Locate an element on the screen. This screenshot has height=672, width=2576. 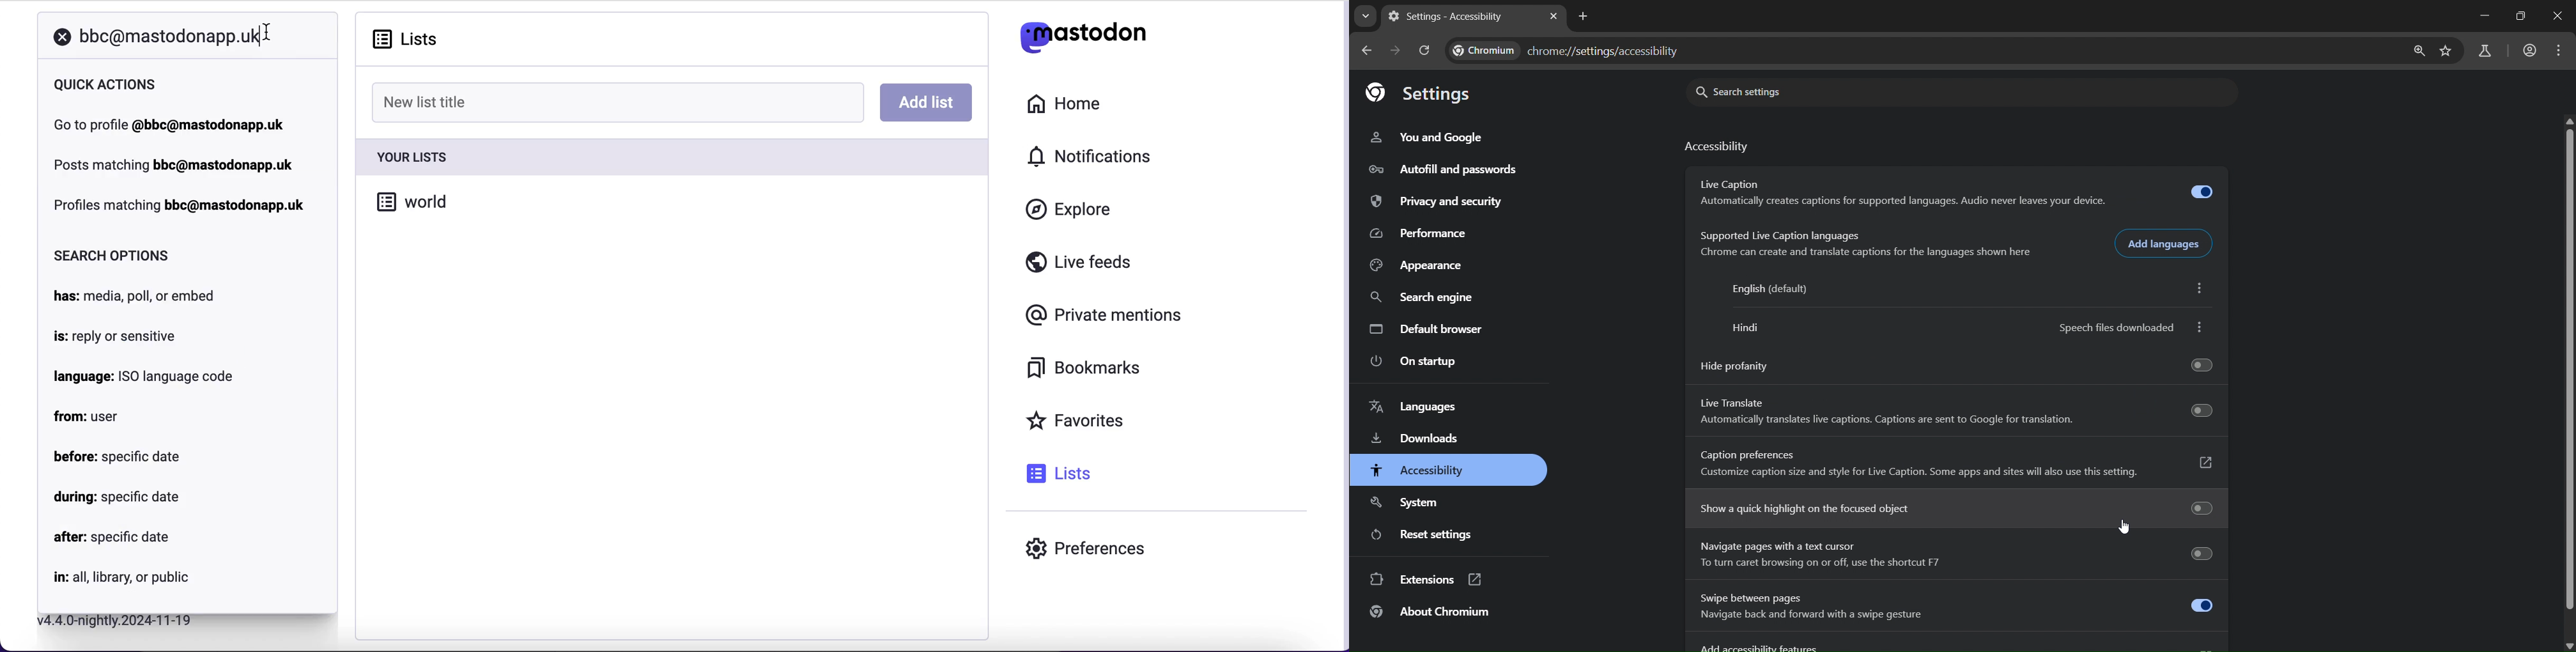
live feeds is located at coordinates (1079, 266).